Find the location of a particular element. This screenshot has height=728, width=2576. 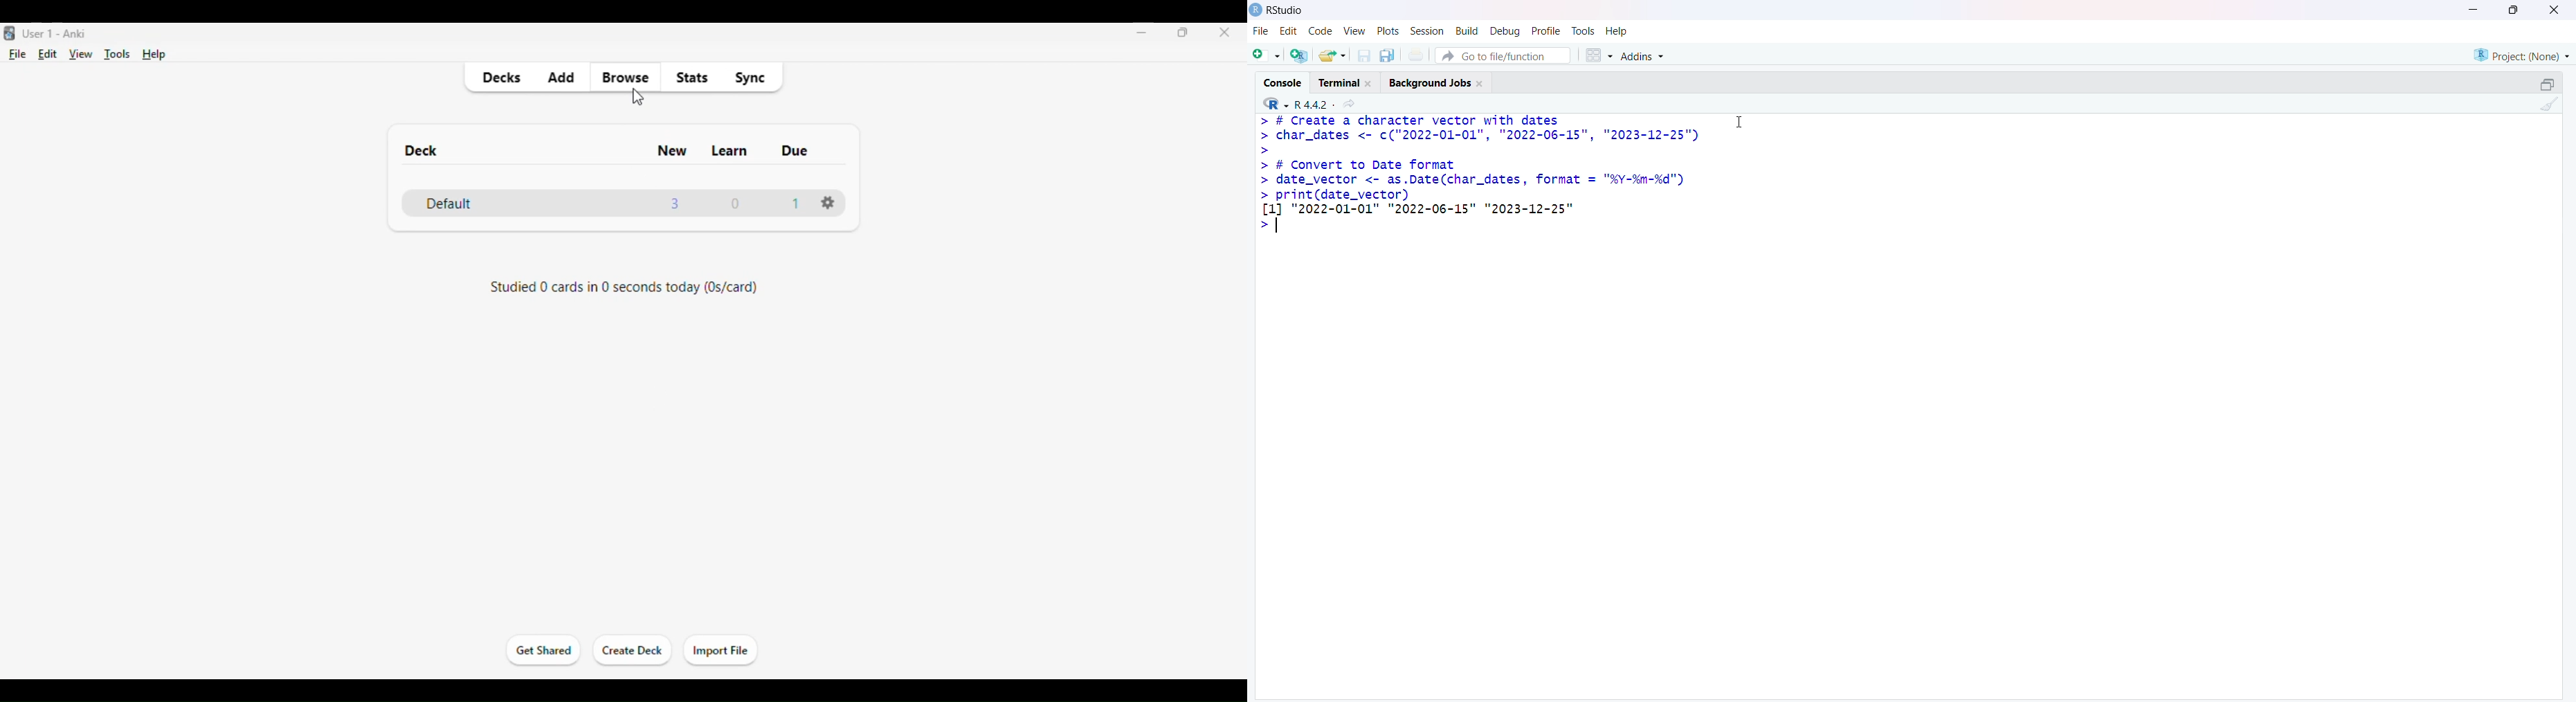

Workspace panes is located at coordinates (1599, 53).